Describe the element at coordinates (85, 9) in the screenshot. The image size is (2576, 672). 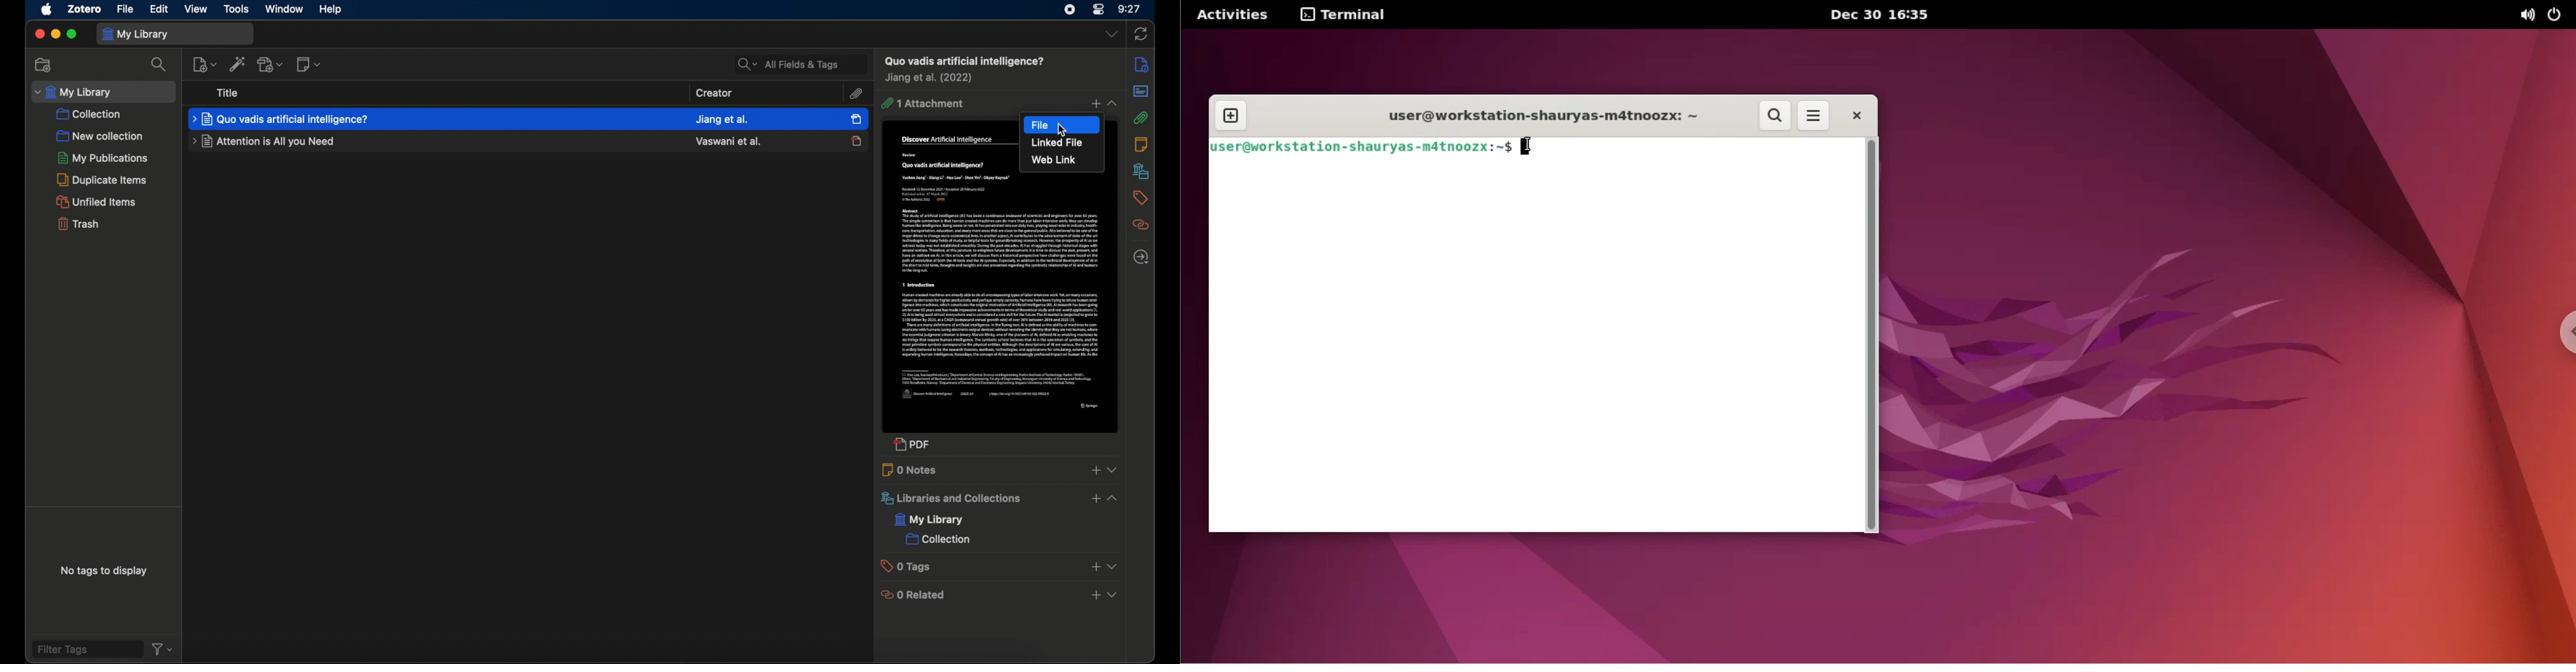
I see `zotero` at that location.